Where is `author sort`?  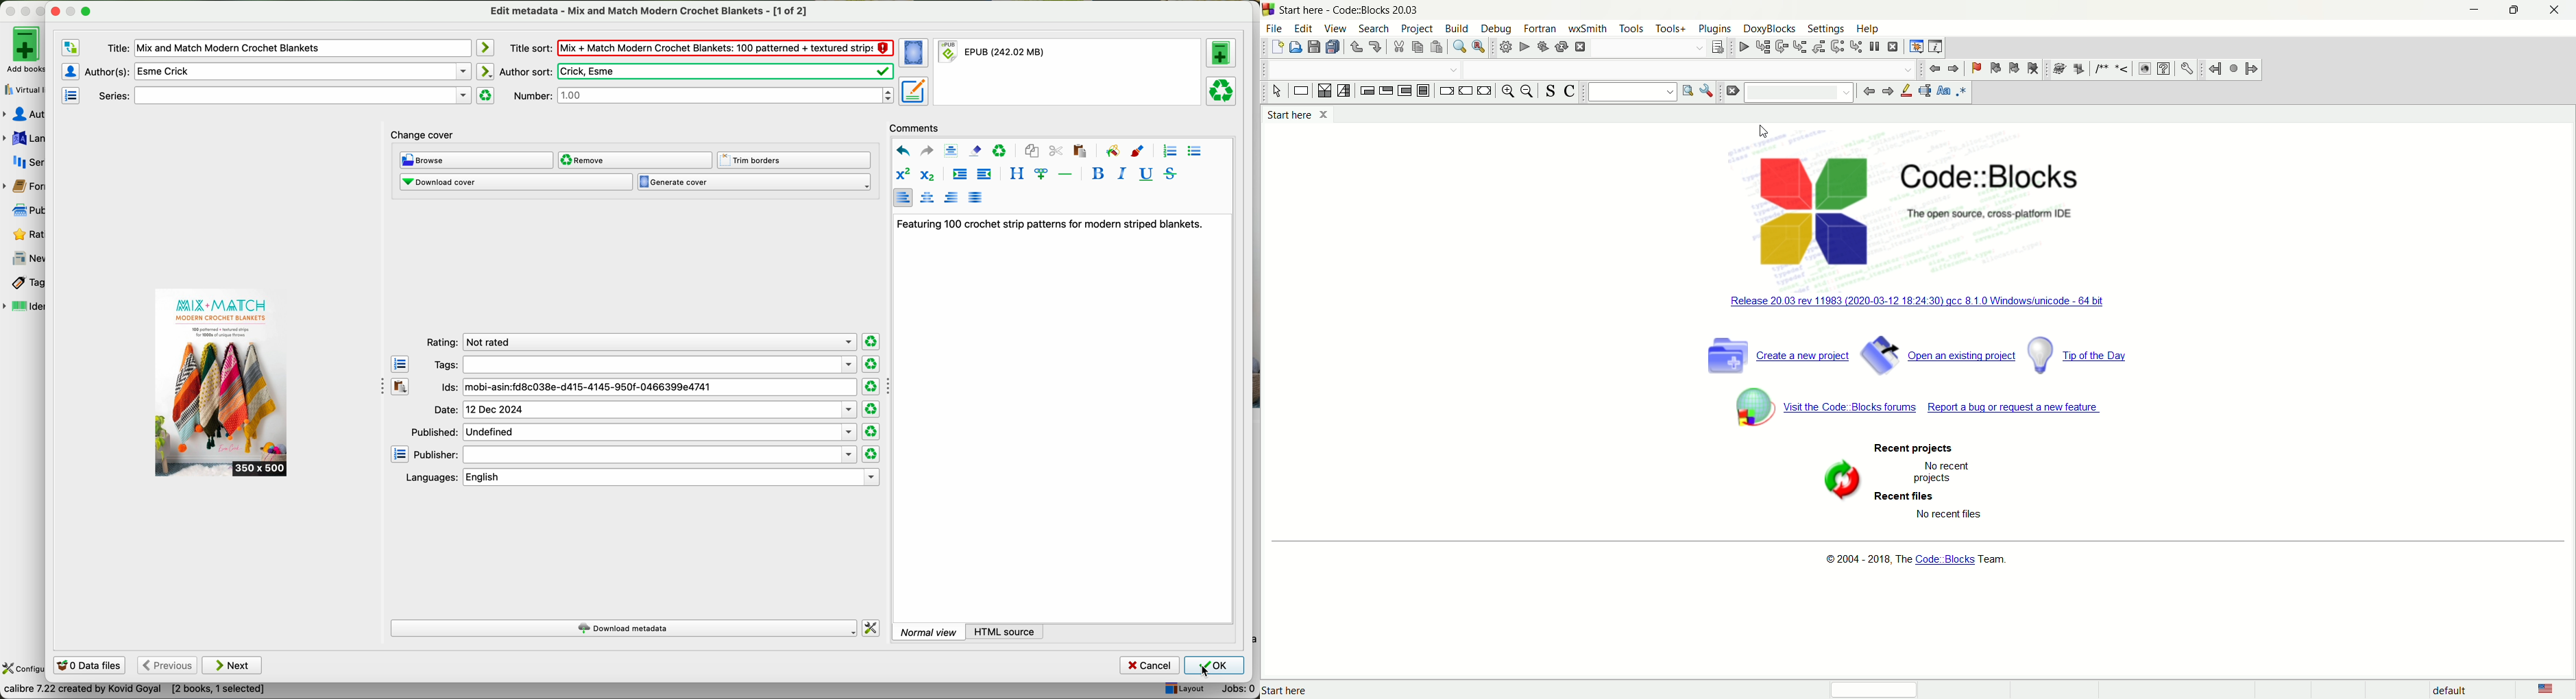 author sort is located at coordinates (695, 71).